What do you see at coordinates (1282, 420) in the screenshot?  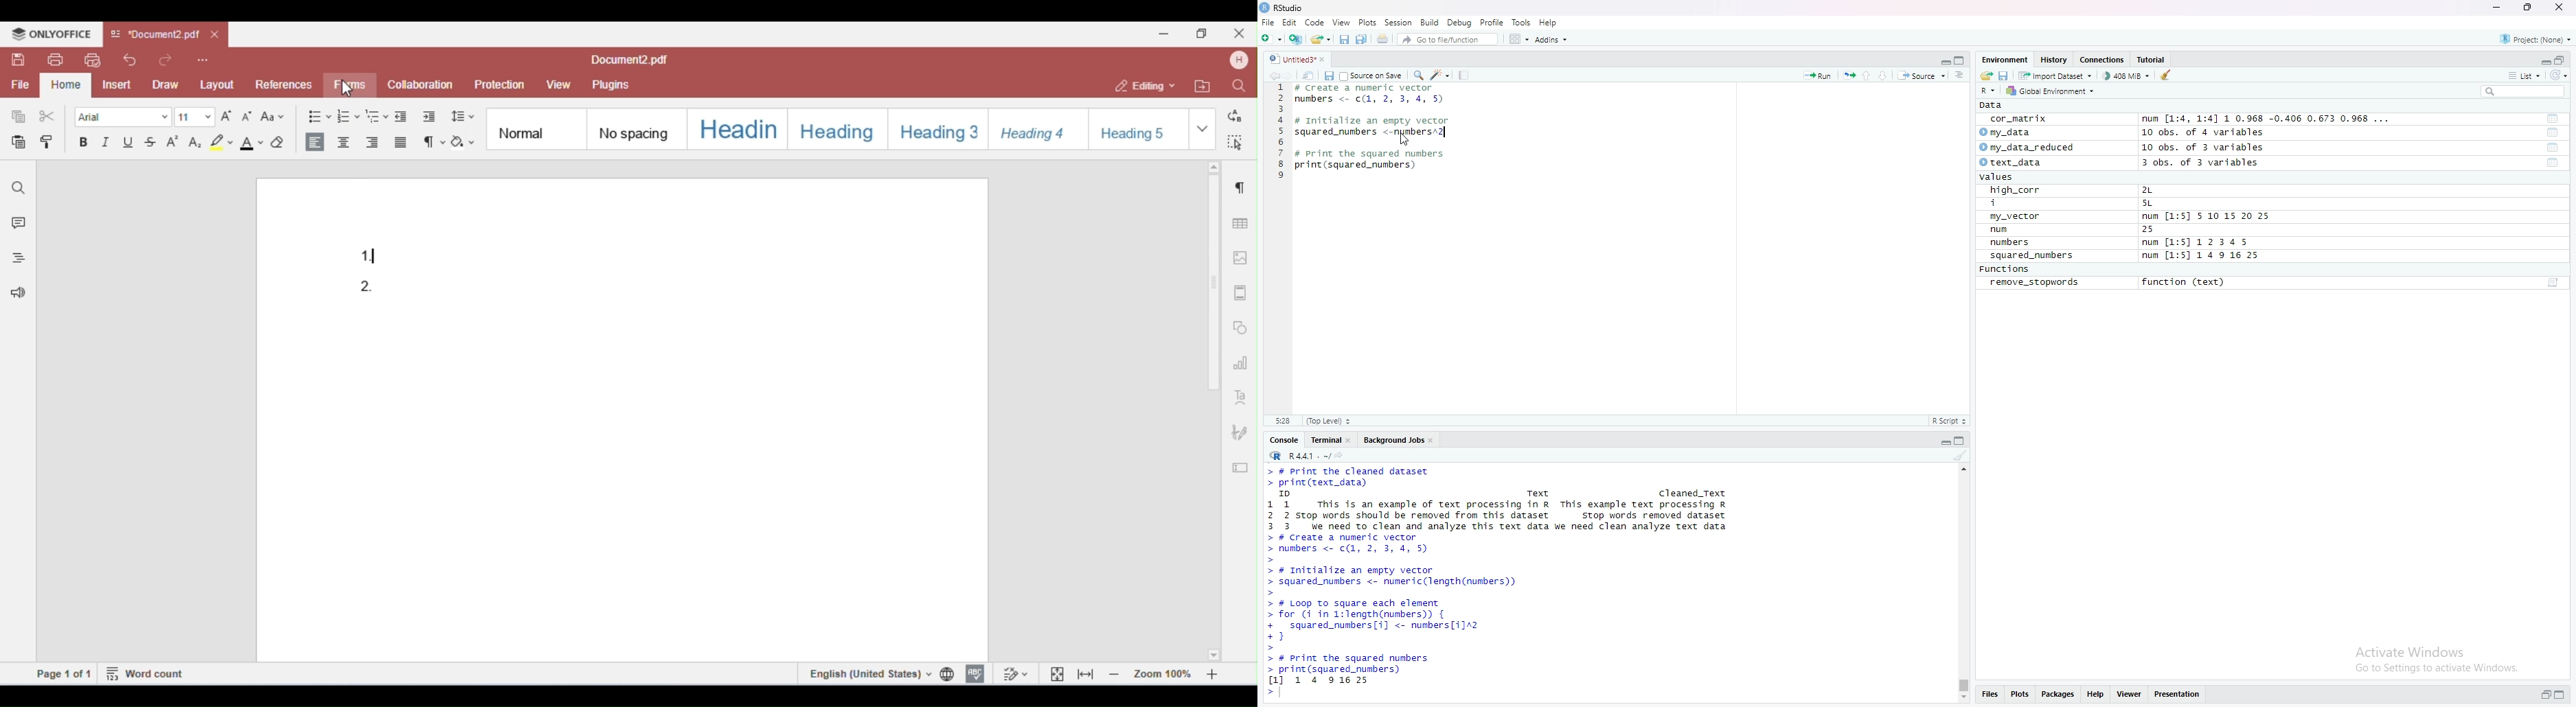 I see `5:28` at bounding box center [1282, 420].